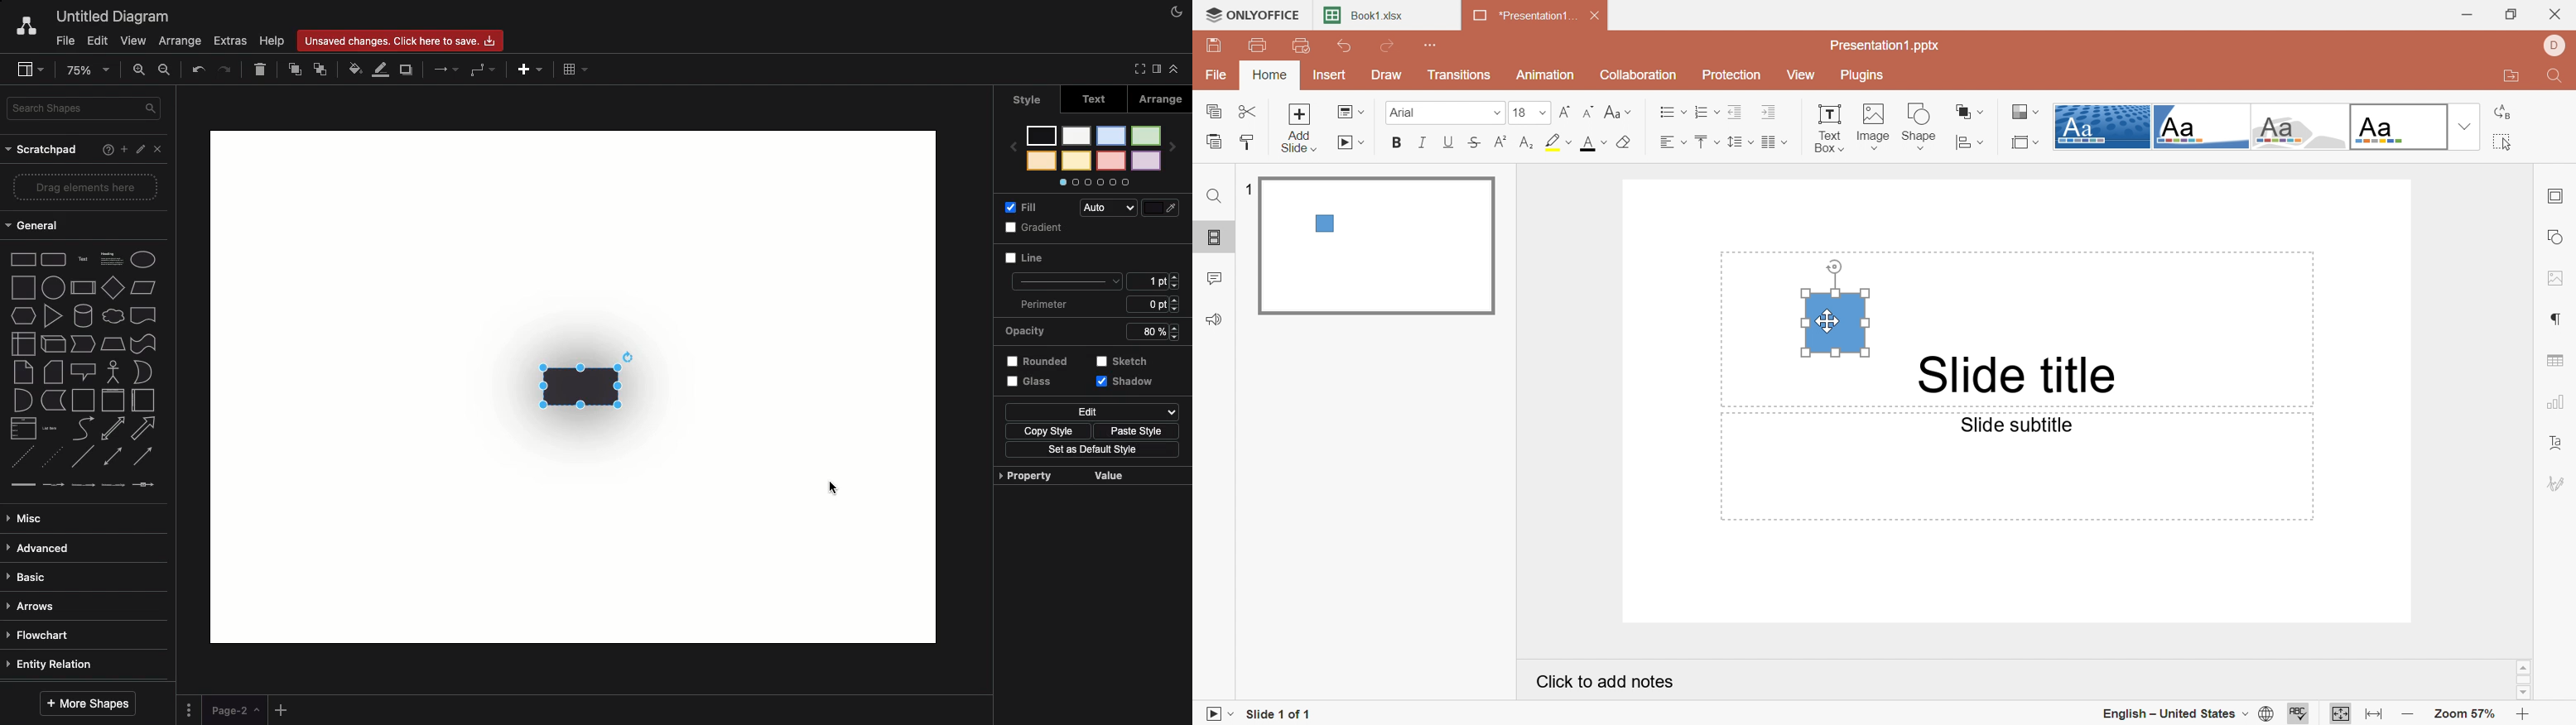  Describe the element at coordinates (147, 372) in the screenshot. I see `or` at that location.